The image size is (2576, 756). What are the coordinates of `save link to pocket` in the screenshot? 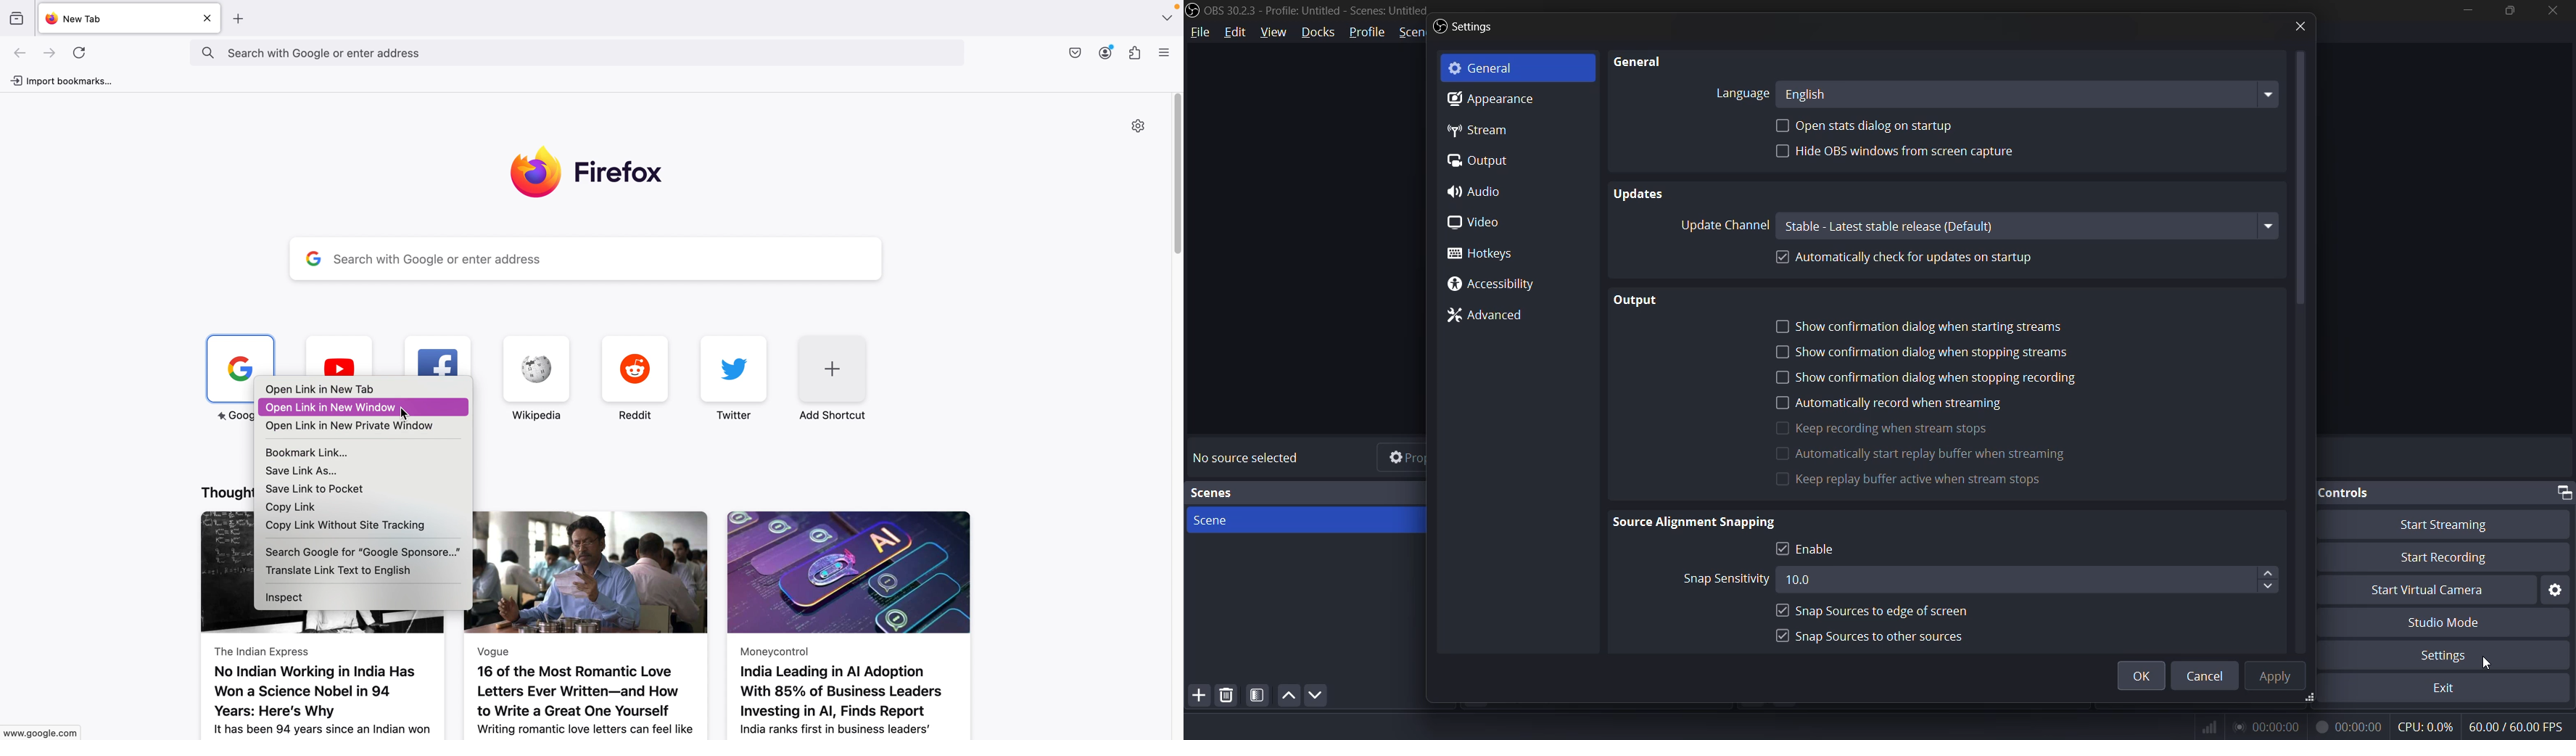 It's located at (315, 490).